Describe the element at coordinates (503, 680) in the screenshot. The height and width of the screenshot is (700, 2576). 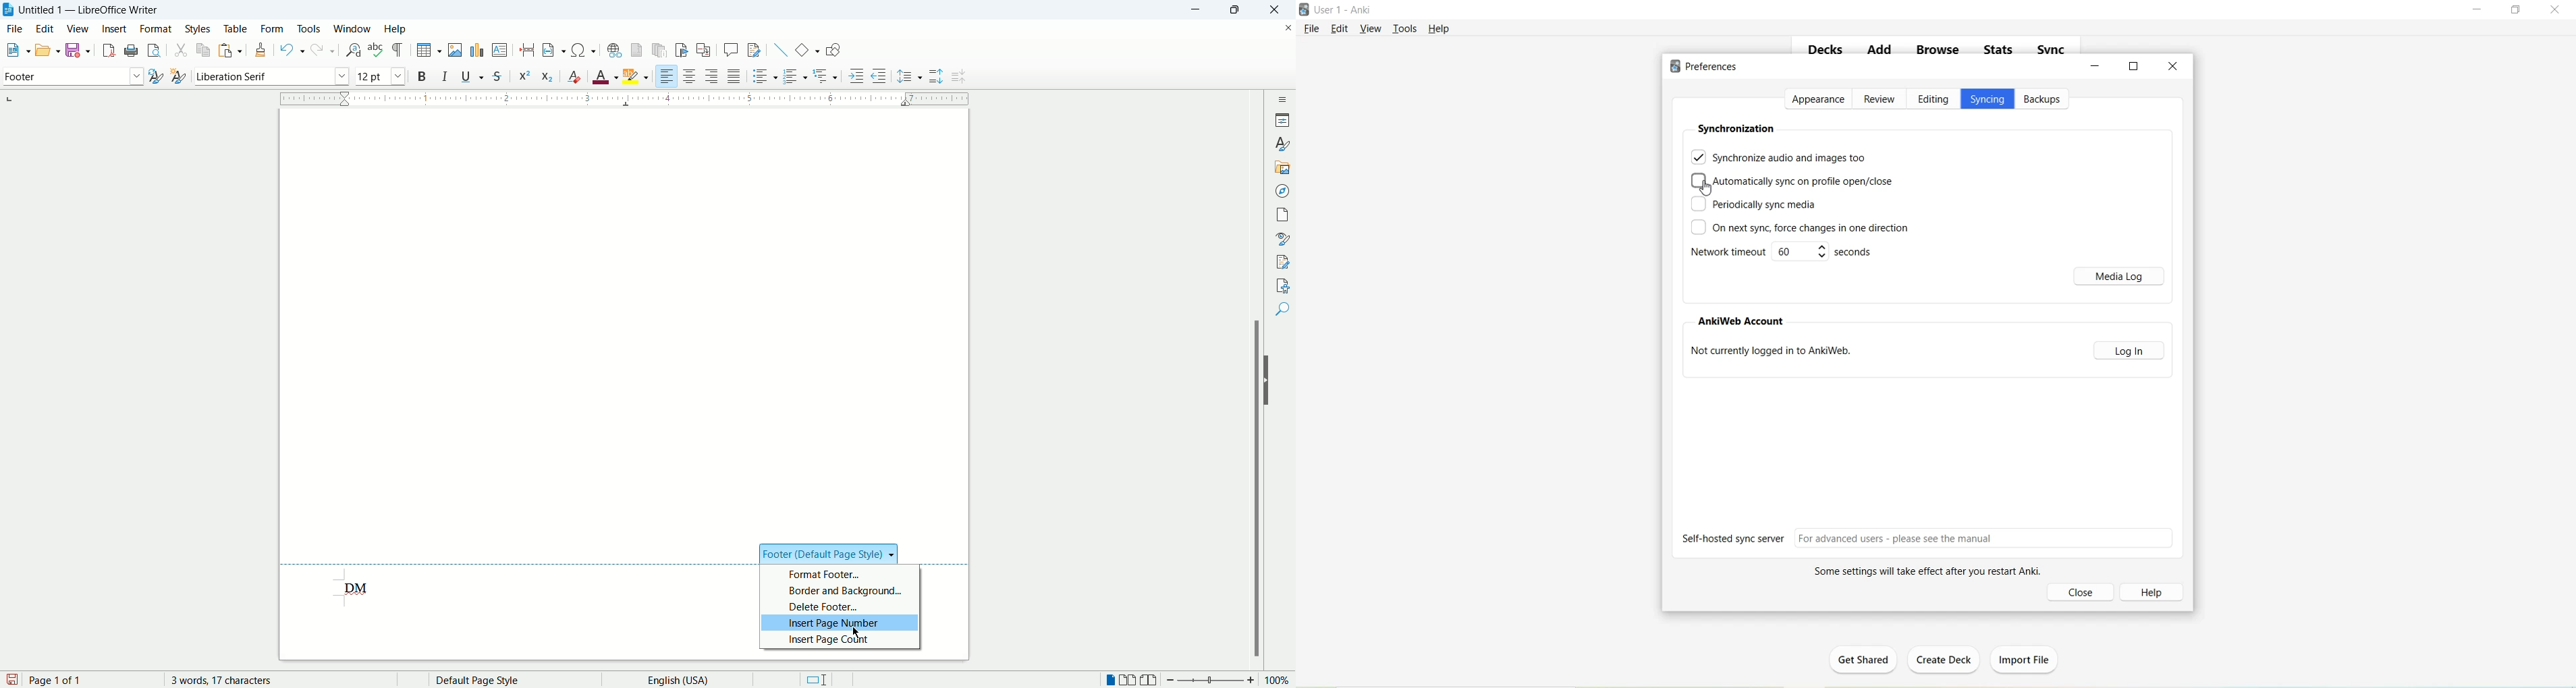
I see `page style` at that location.